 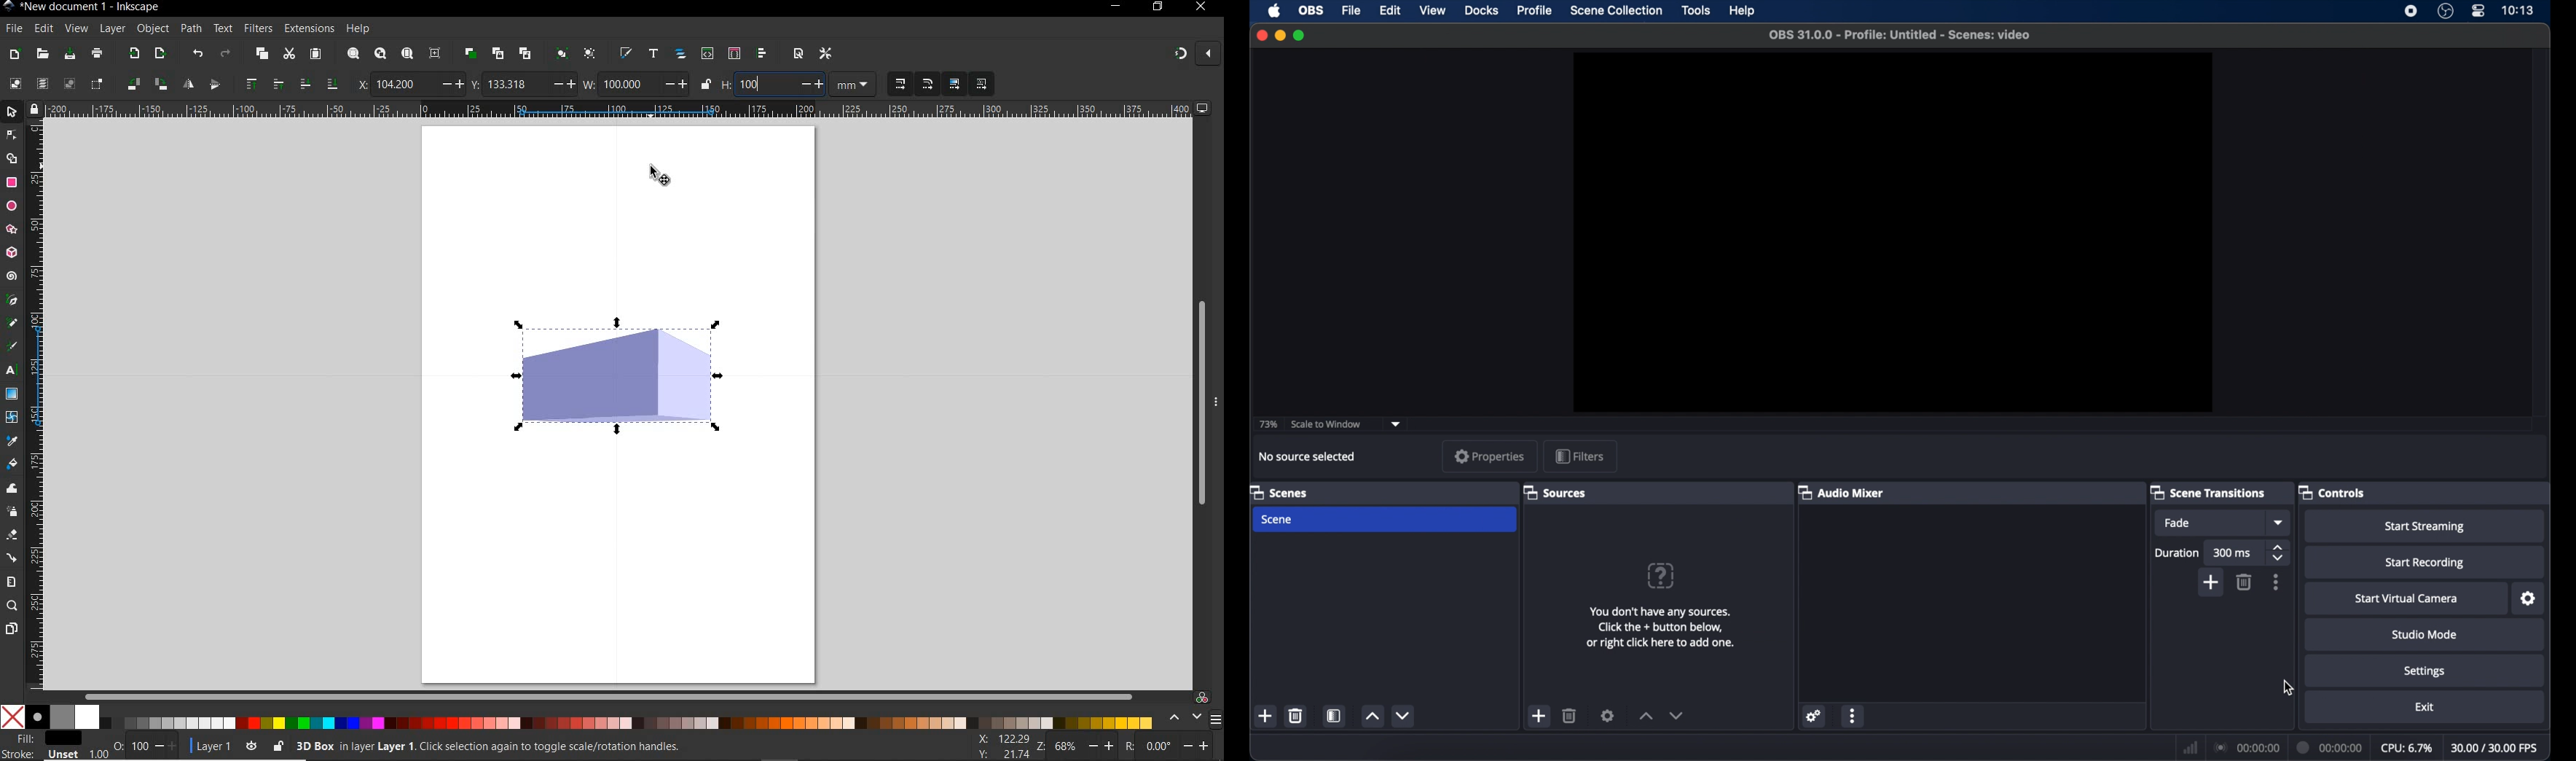 I want to click on fade, so click(x=2177, y=524).